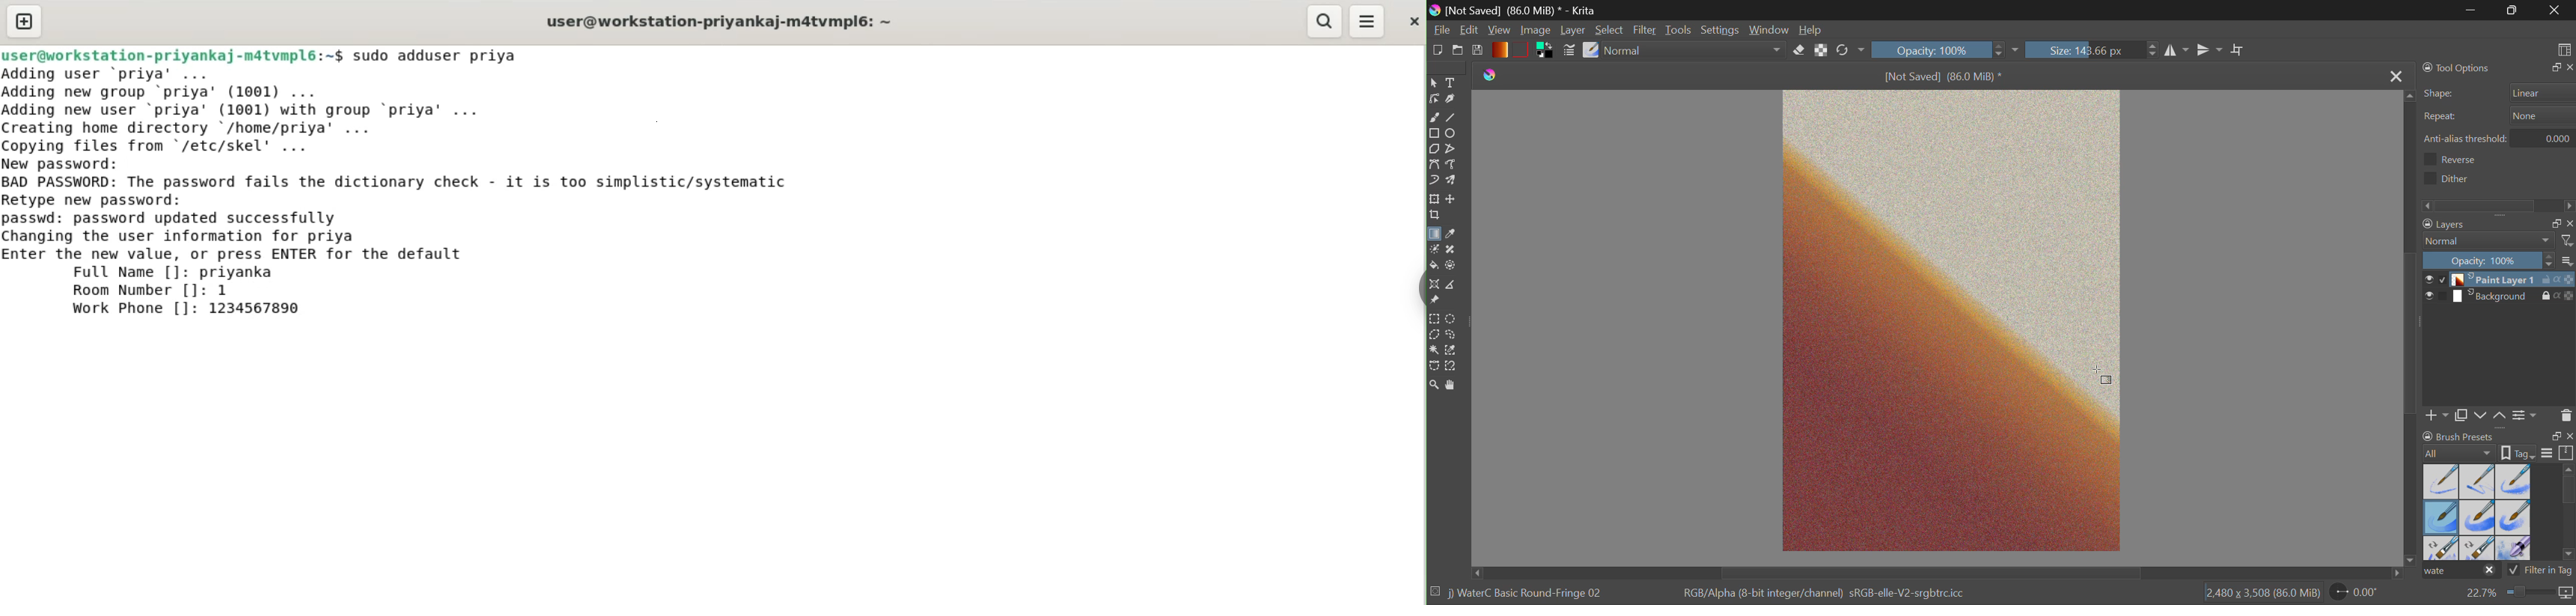 Image resolution: width=2576 pixels, height=616 pixels. Describe the element at coordinates (1811, 28) in the screenshot. I see `Help` at that location.